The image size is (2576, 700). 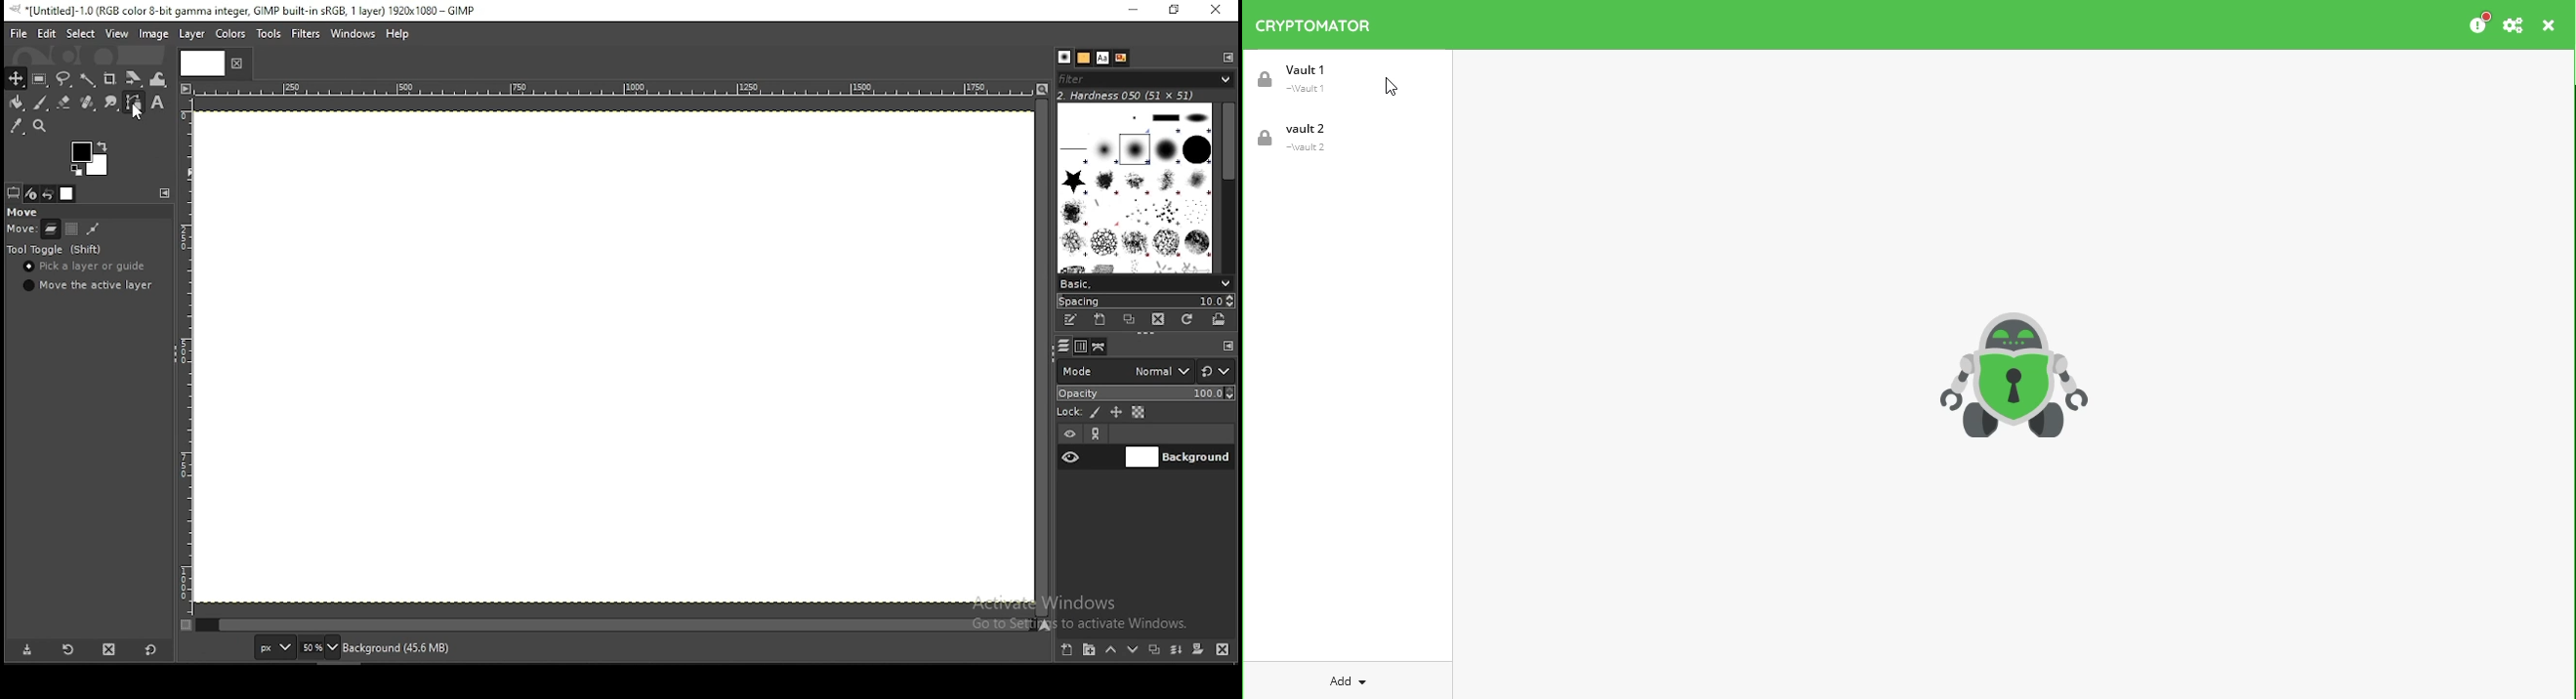 What do you see at coordinates (1219, 321) in the screenshot?
I see `open brush as image` at bounding box center [1219, 321].